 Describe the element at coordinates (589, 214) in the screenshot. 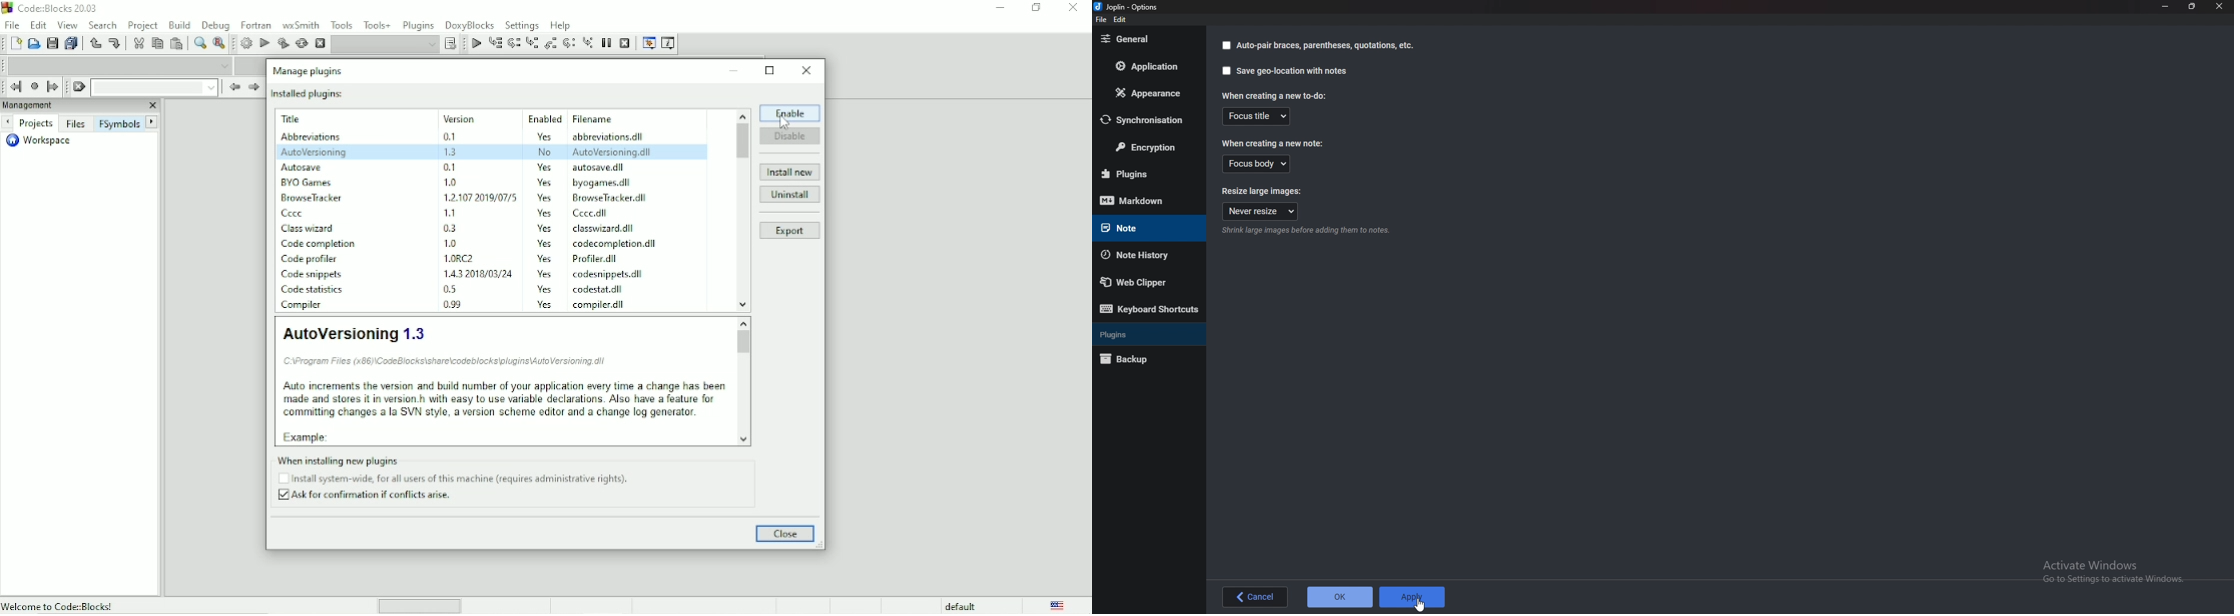

I see `file` at that location.